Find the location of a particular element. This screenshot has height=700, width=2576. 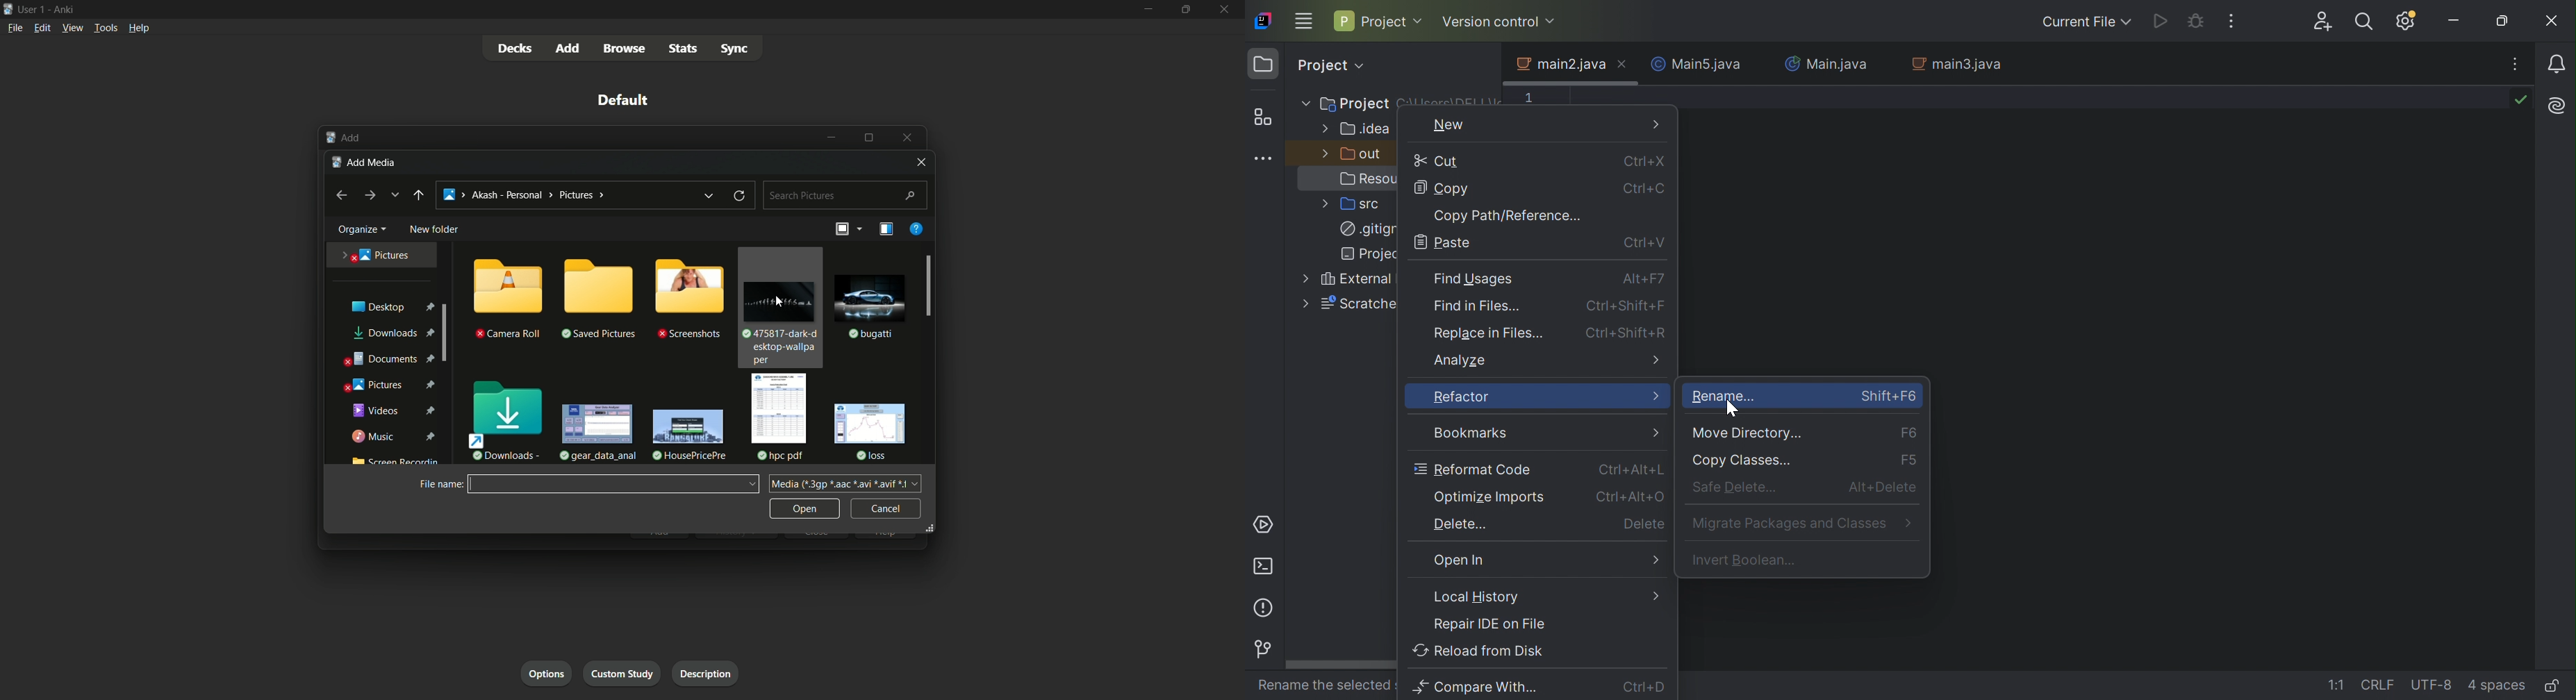

scroll bar is located at coordinates (445, 331).